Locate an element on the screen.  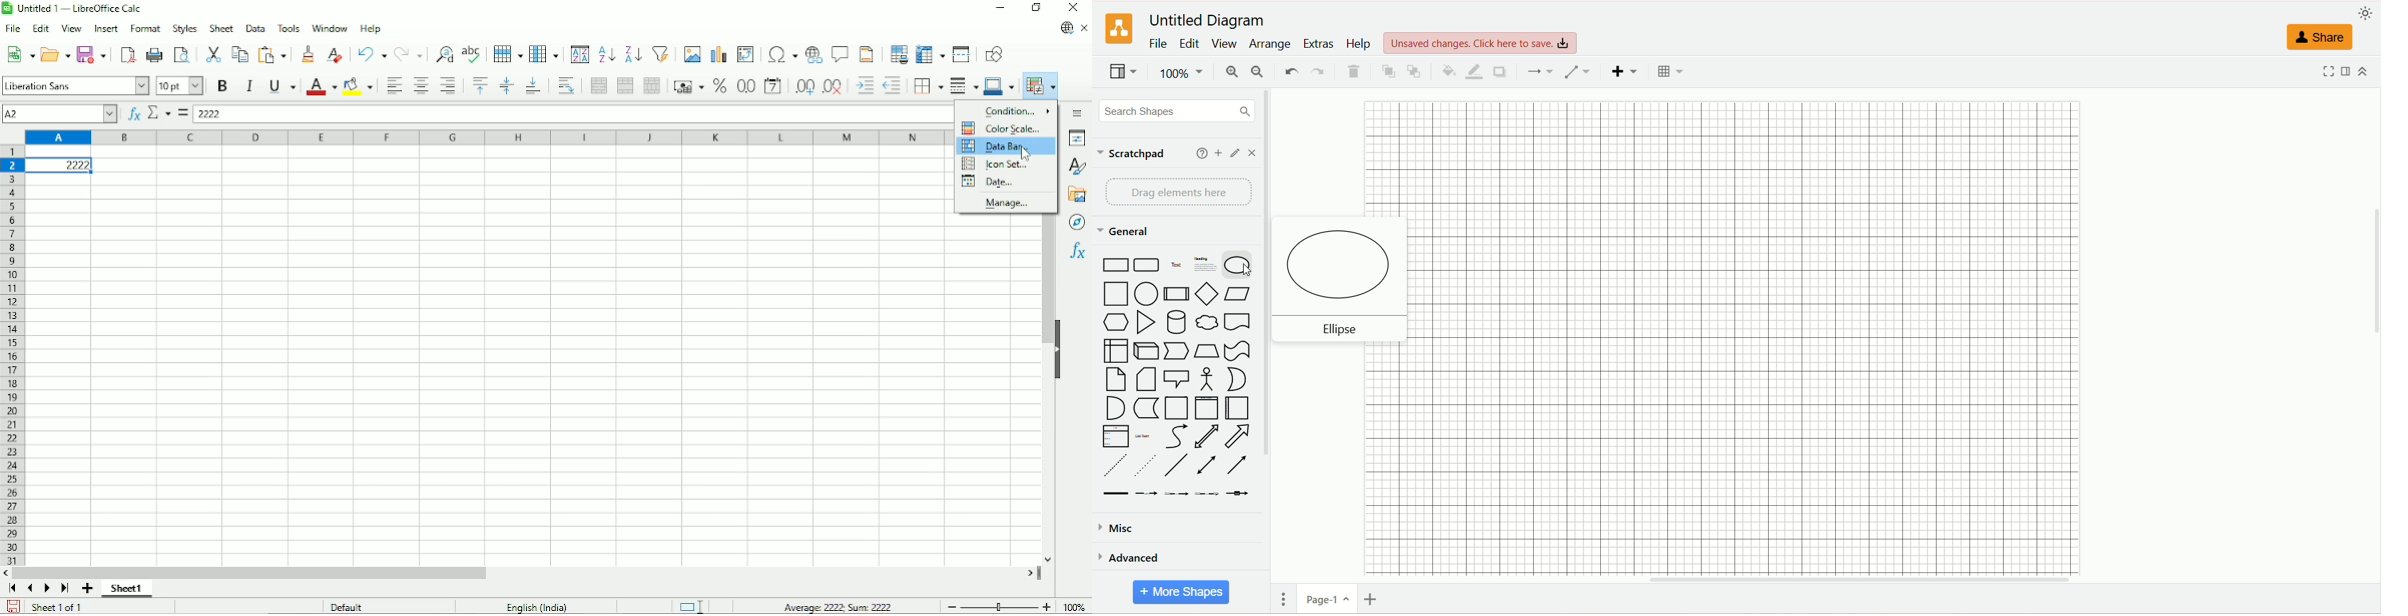
triangle is located at coordinates (1145, 321).